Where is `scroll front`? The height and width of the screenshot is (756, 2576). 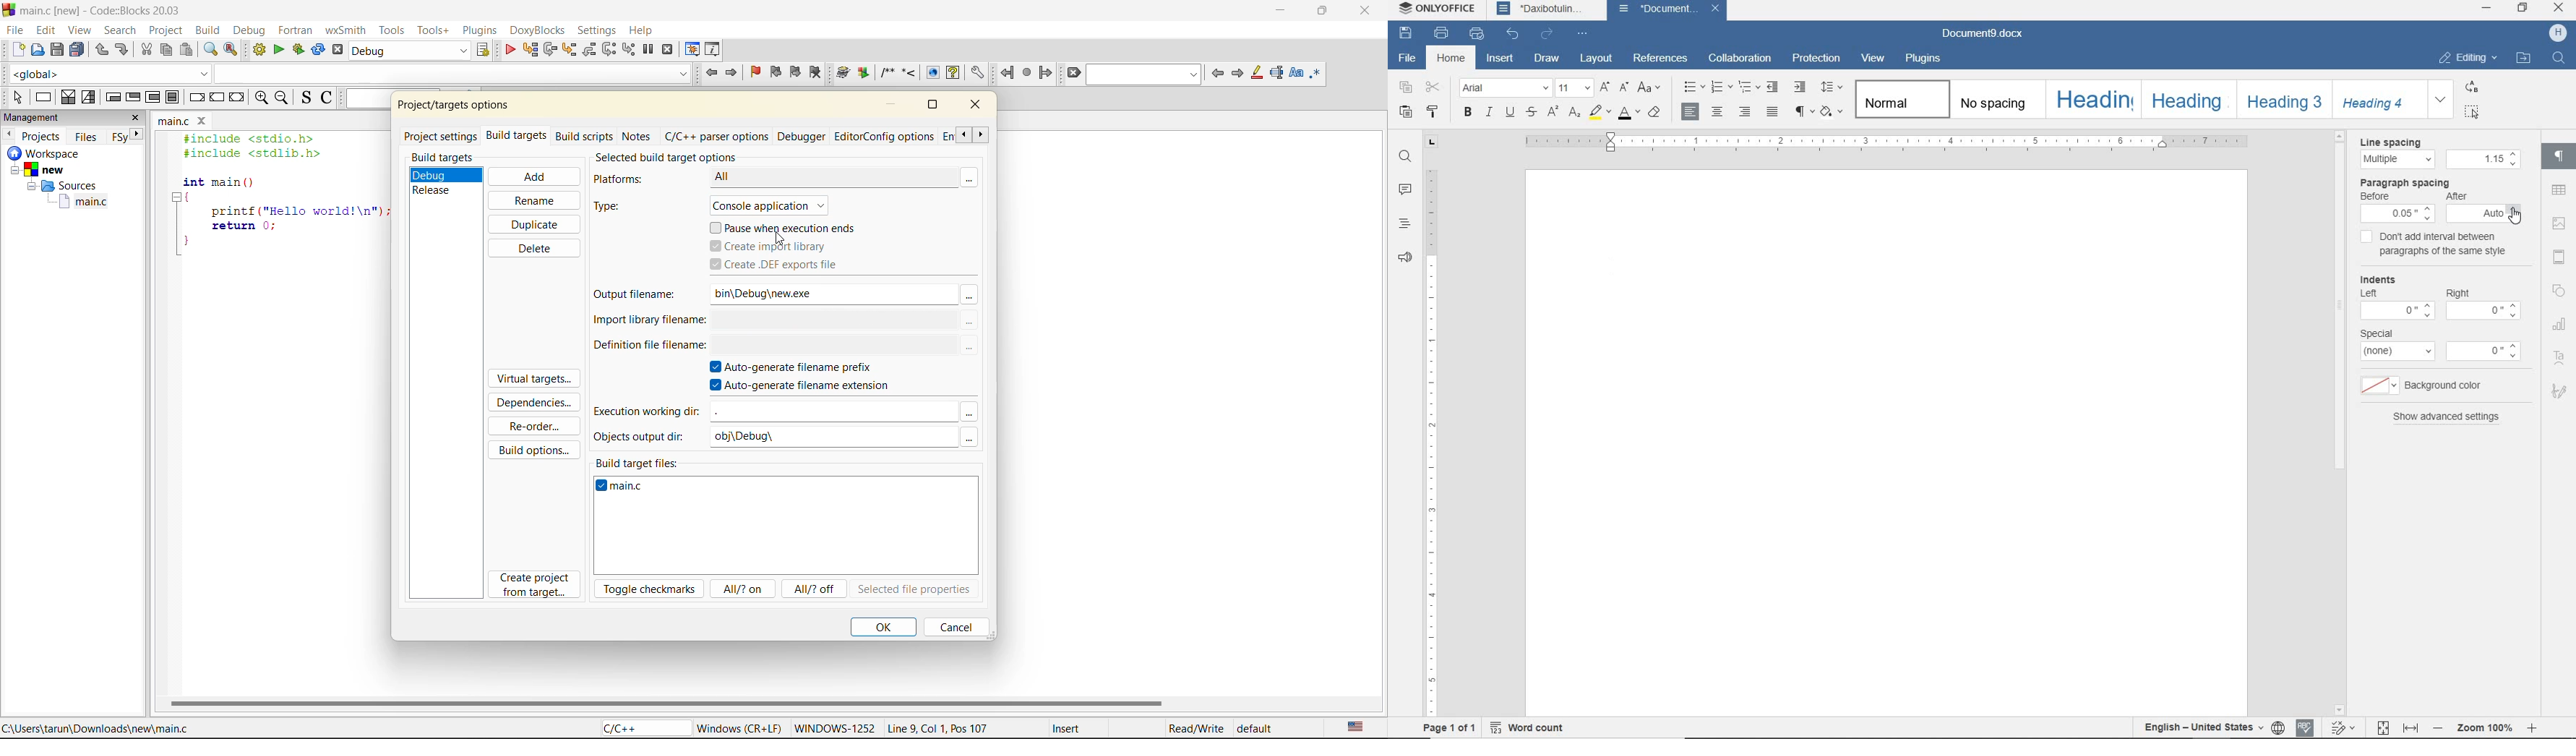
scroll front is located at coordinates (981, 137).